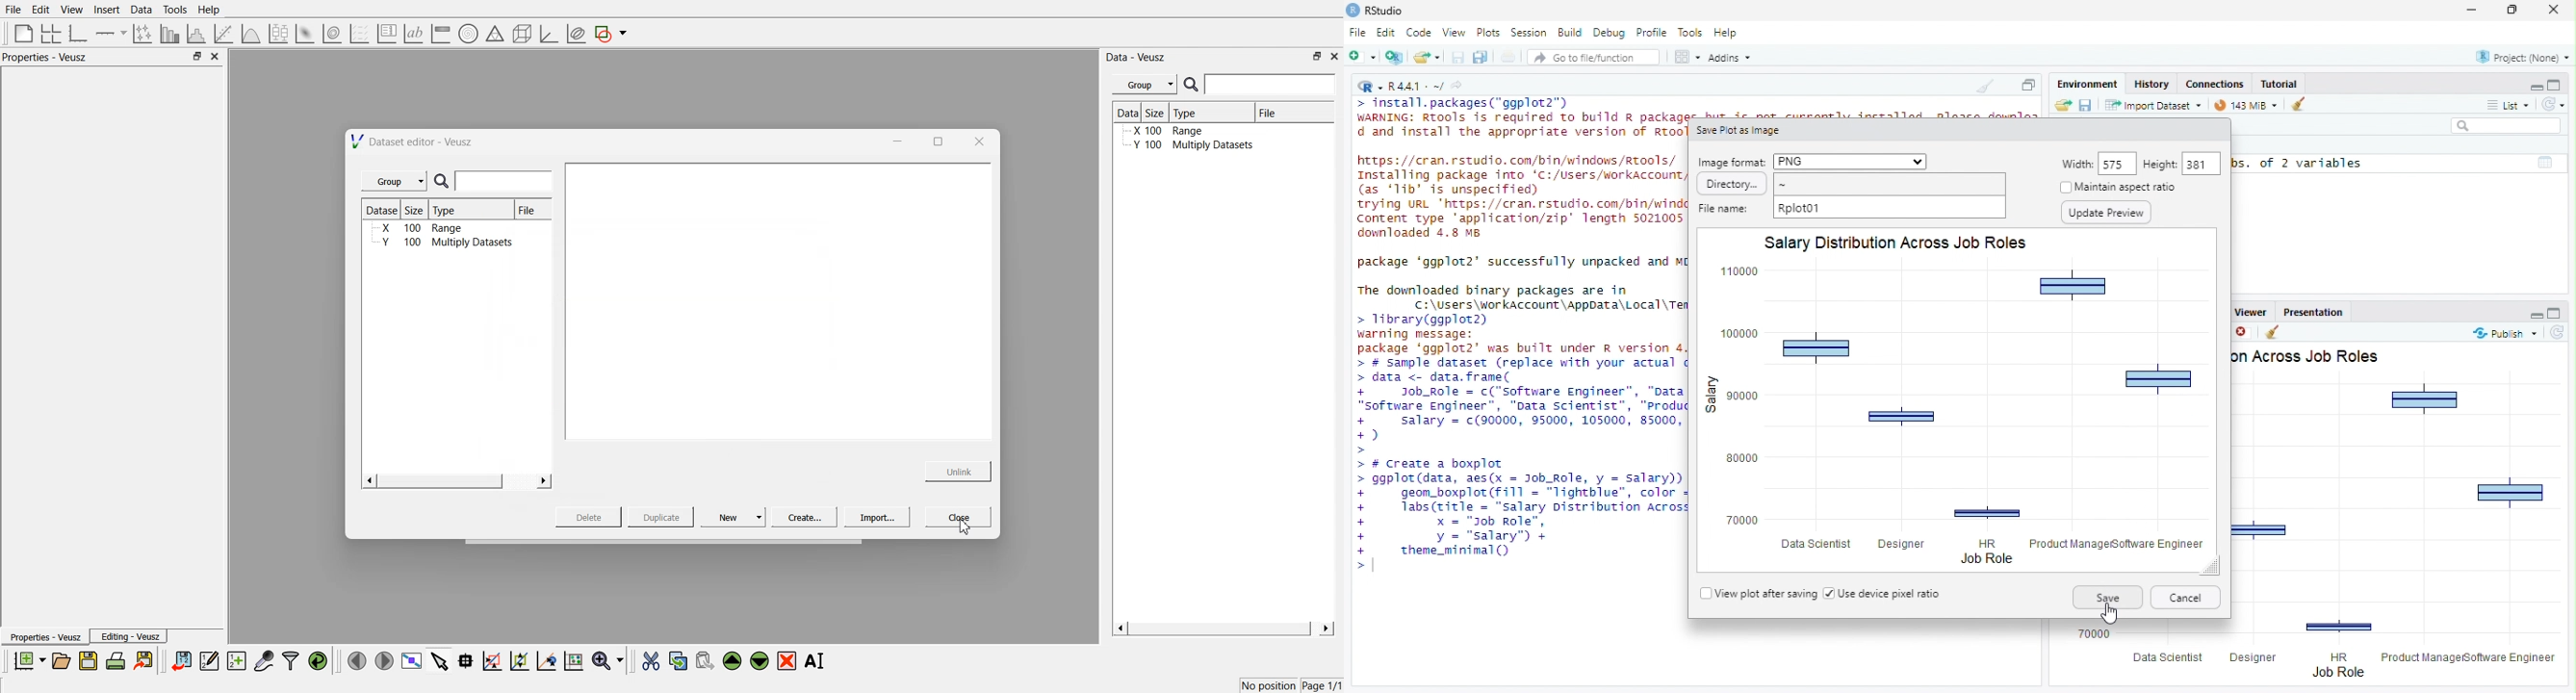 This screenshot has width=2576, height=700. Describe the element at coordinates (1427, 56) in the screenshot. I see `Open an existing file` at that location.